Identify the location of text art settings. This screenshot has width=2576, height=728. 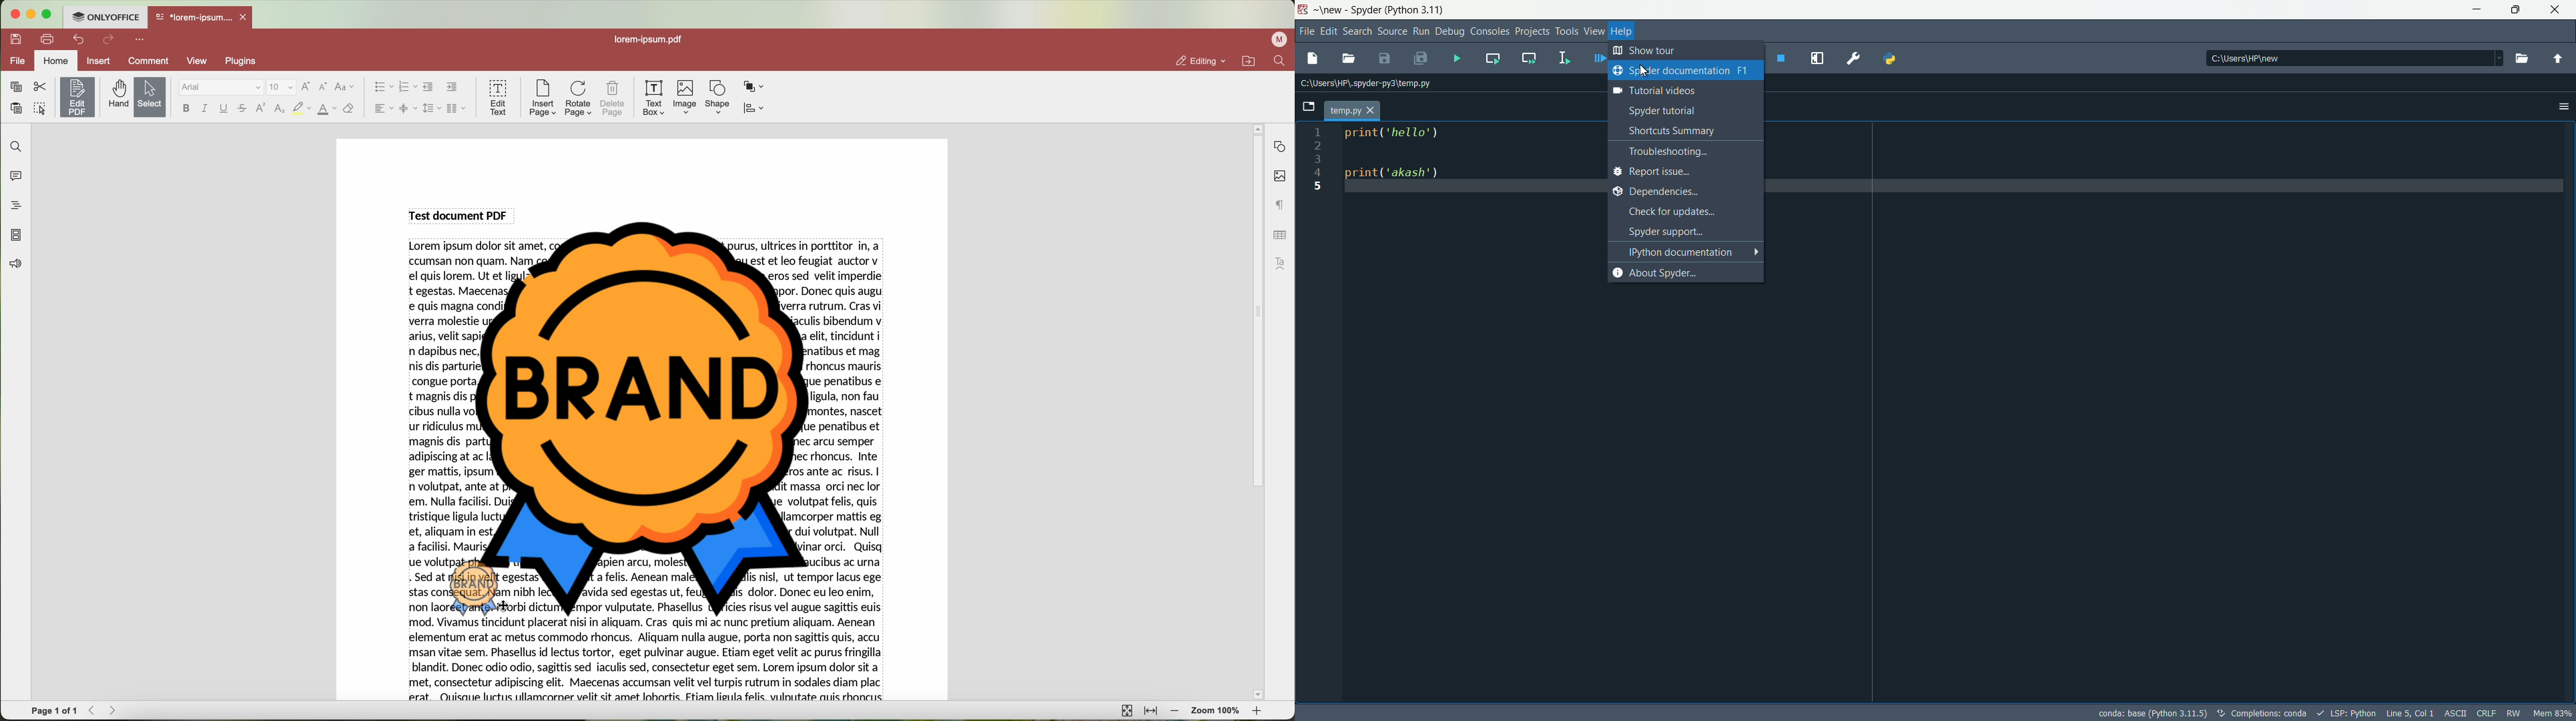
(1283, 263).